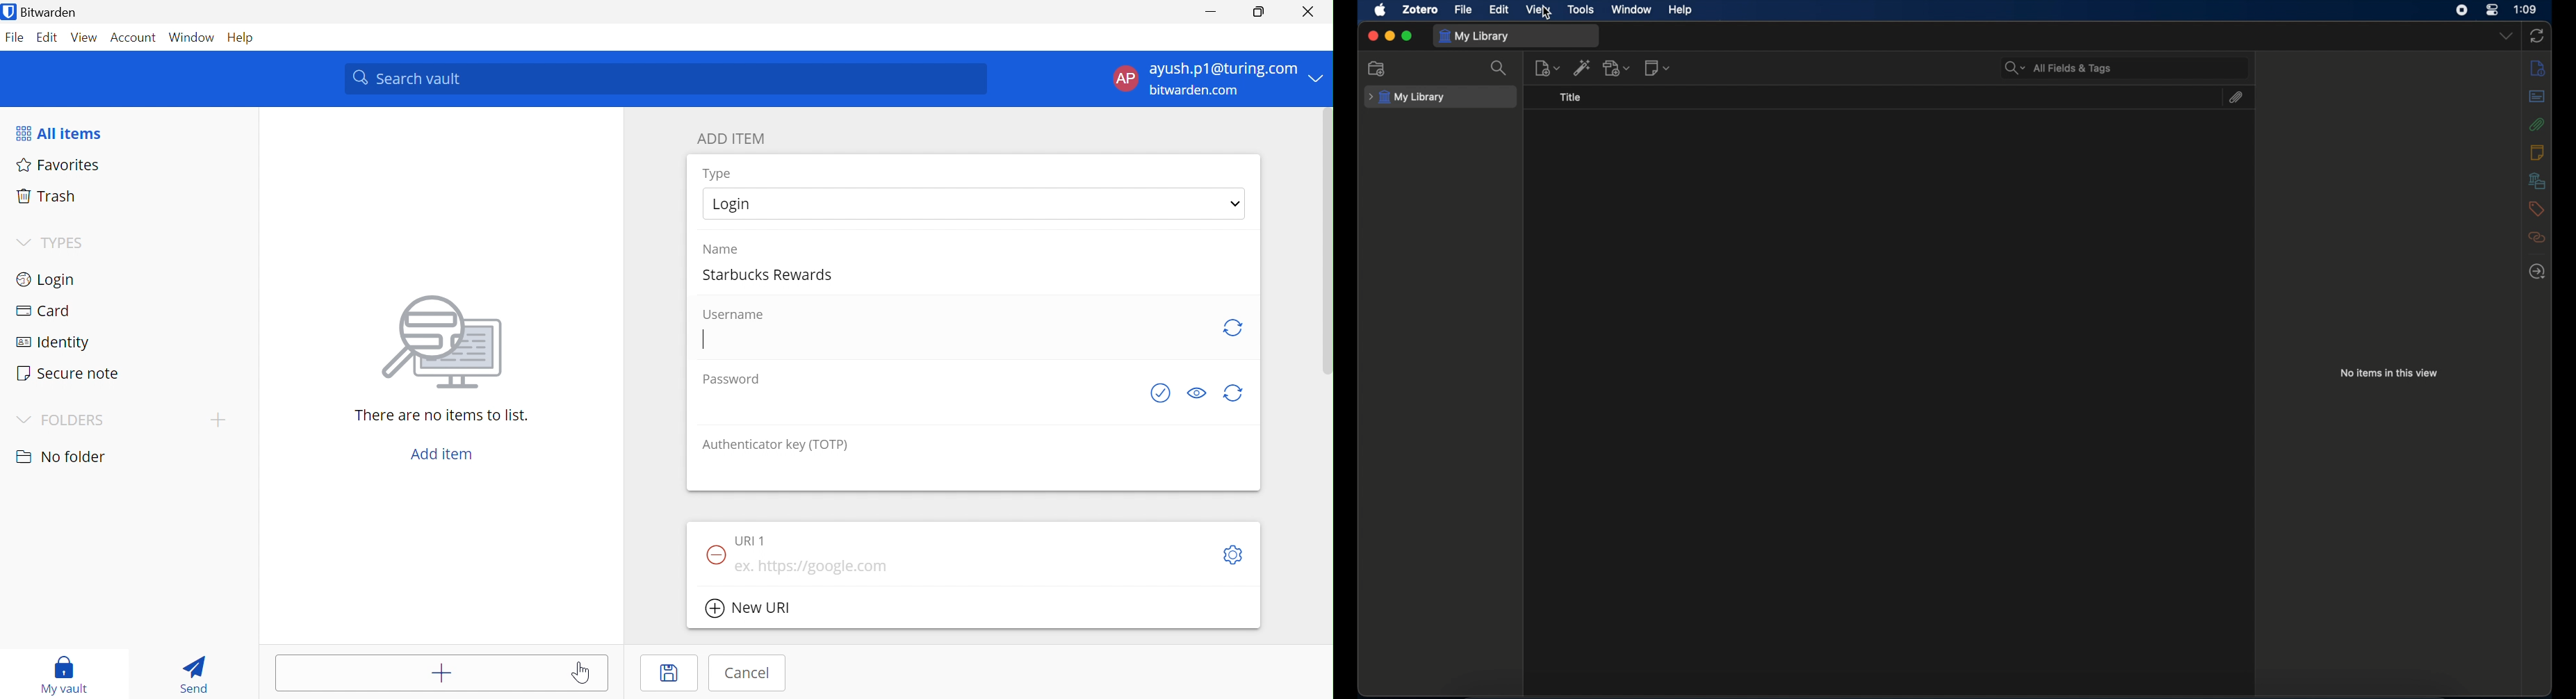 This screenshot has height=700, width=2576. Describe the element at coordinates (1197, 393) in the screenshot. I see `Toggle visibility` at that location.